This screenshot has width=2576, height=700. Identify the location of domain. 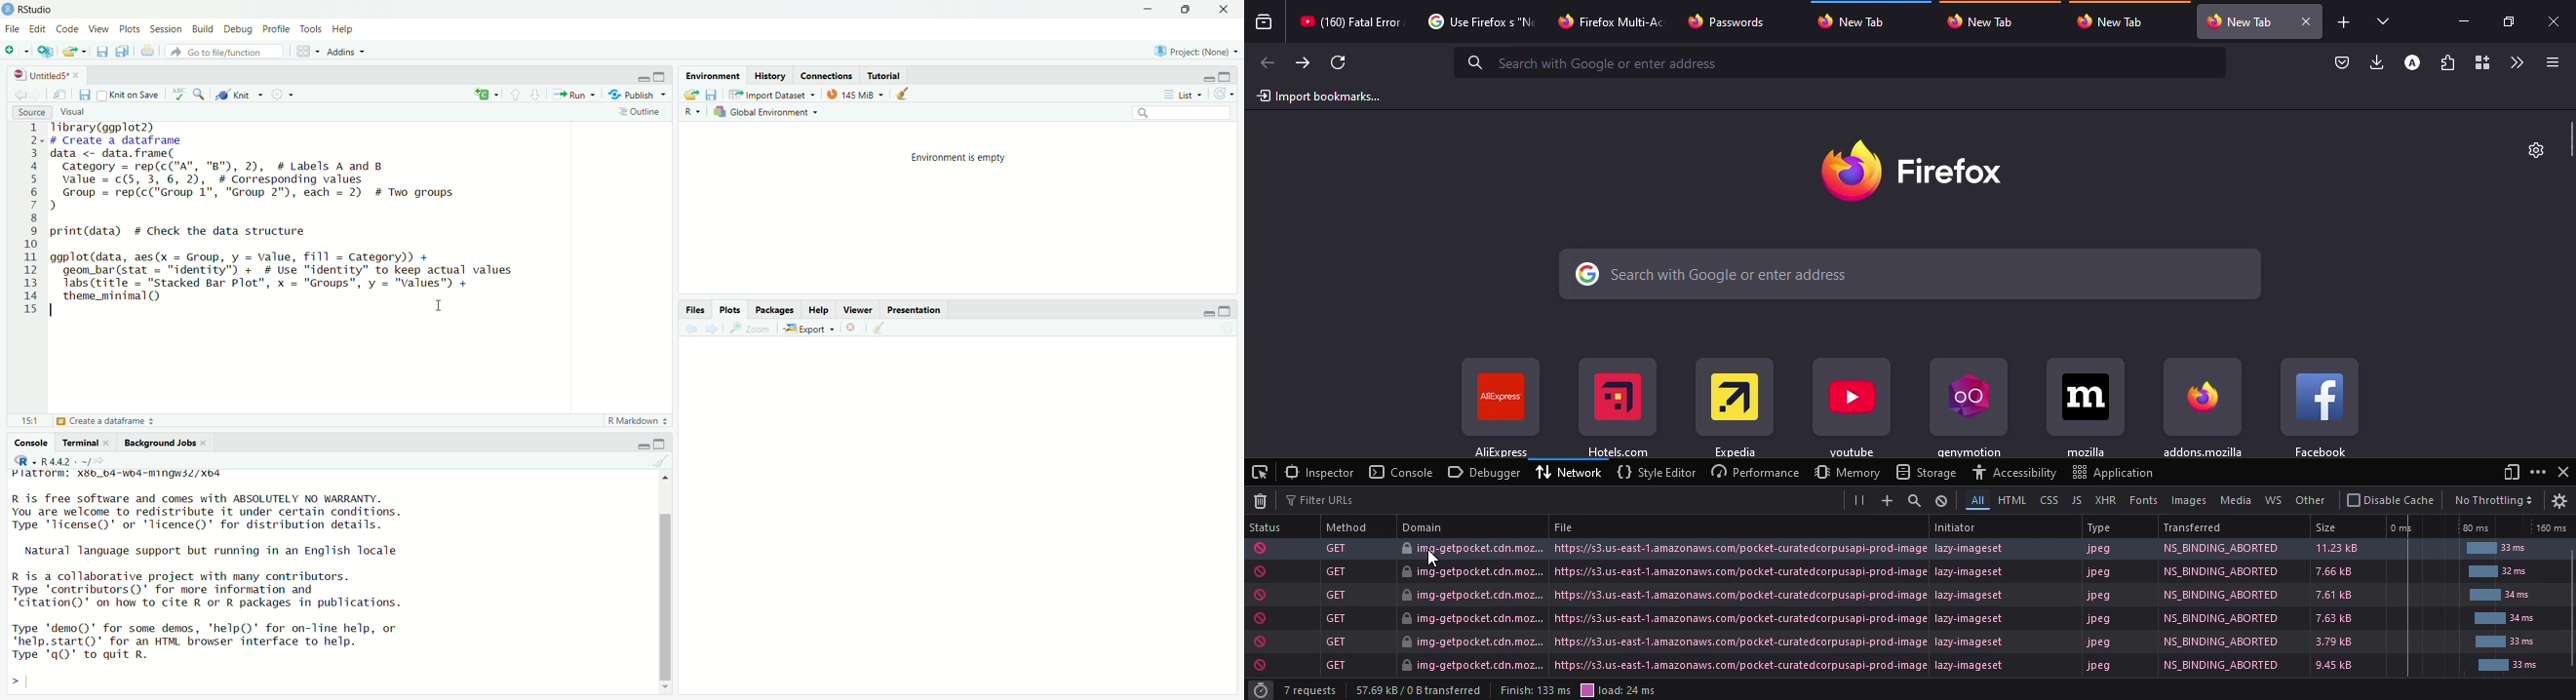
(1425, 526).